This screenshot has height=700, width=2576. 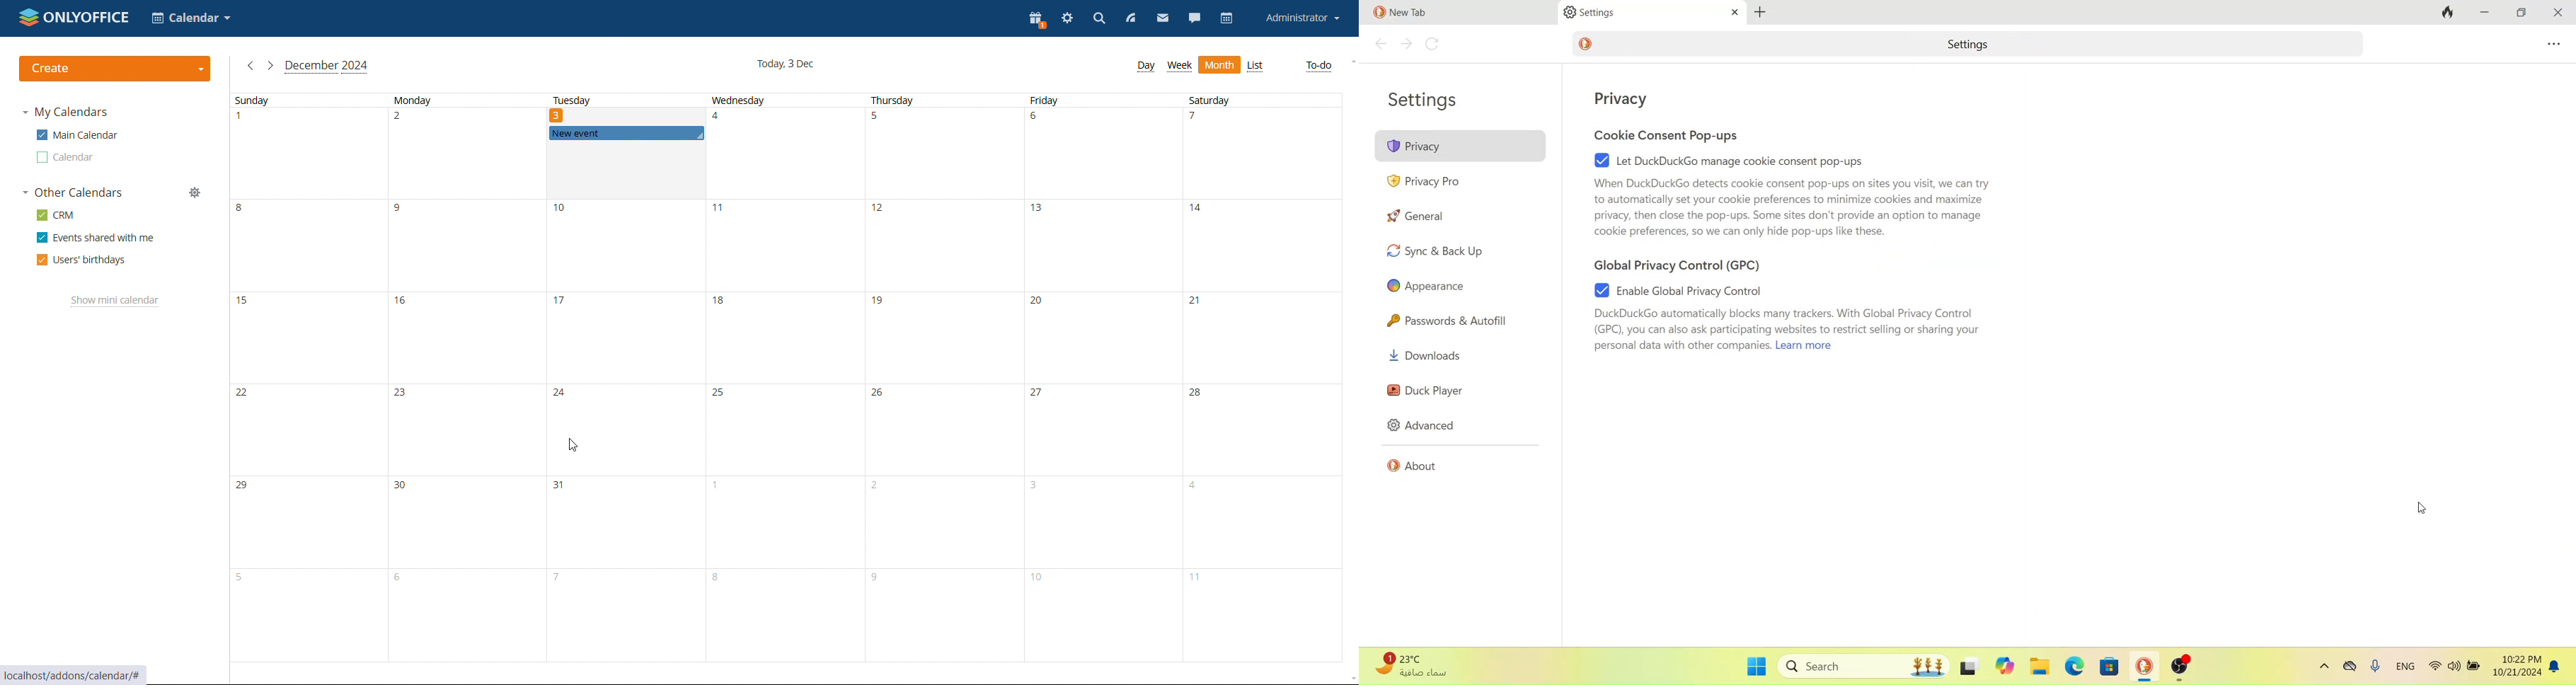 What do you see at coordinates (2454, 672) in the screenshot?
I see `volume` at bounding box center [2454, 672].